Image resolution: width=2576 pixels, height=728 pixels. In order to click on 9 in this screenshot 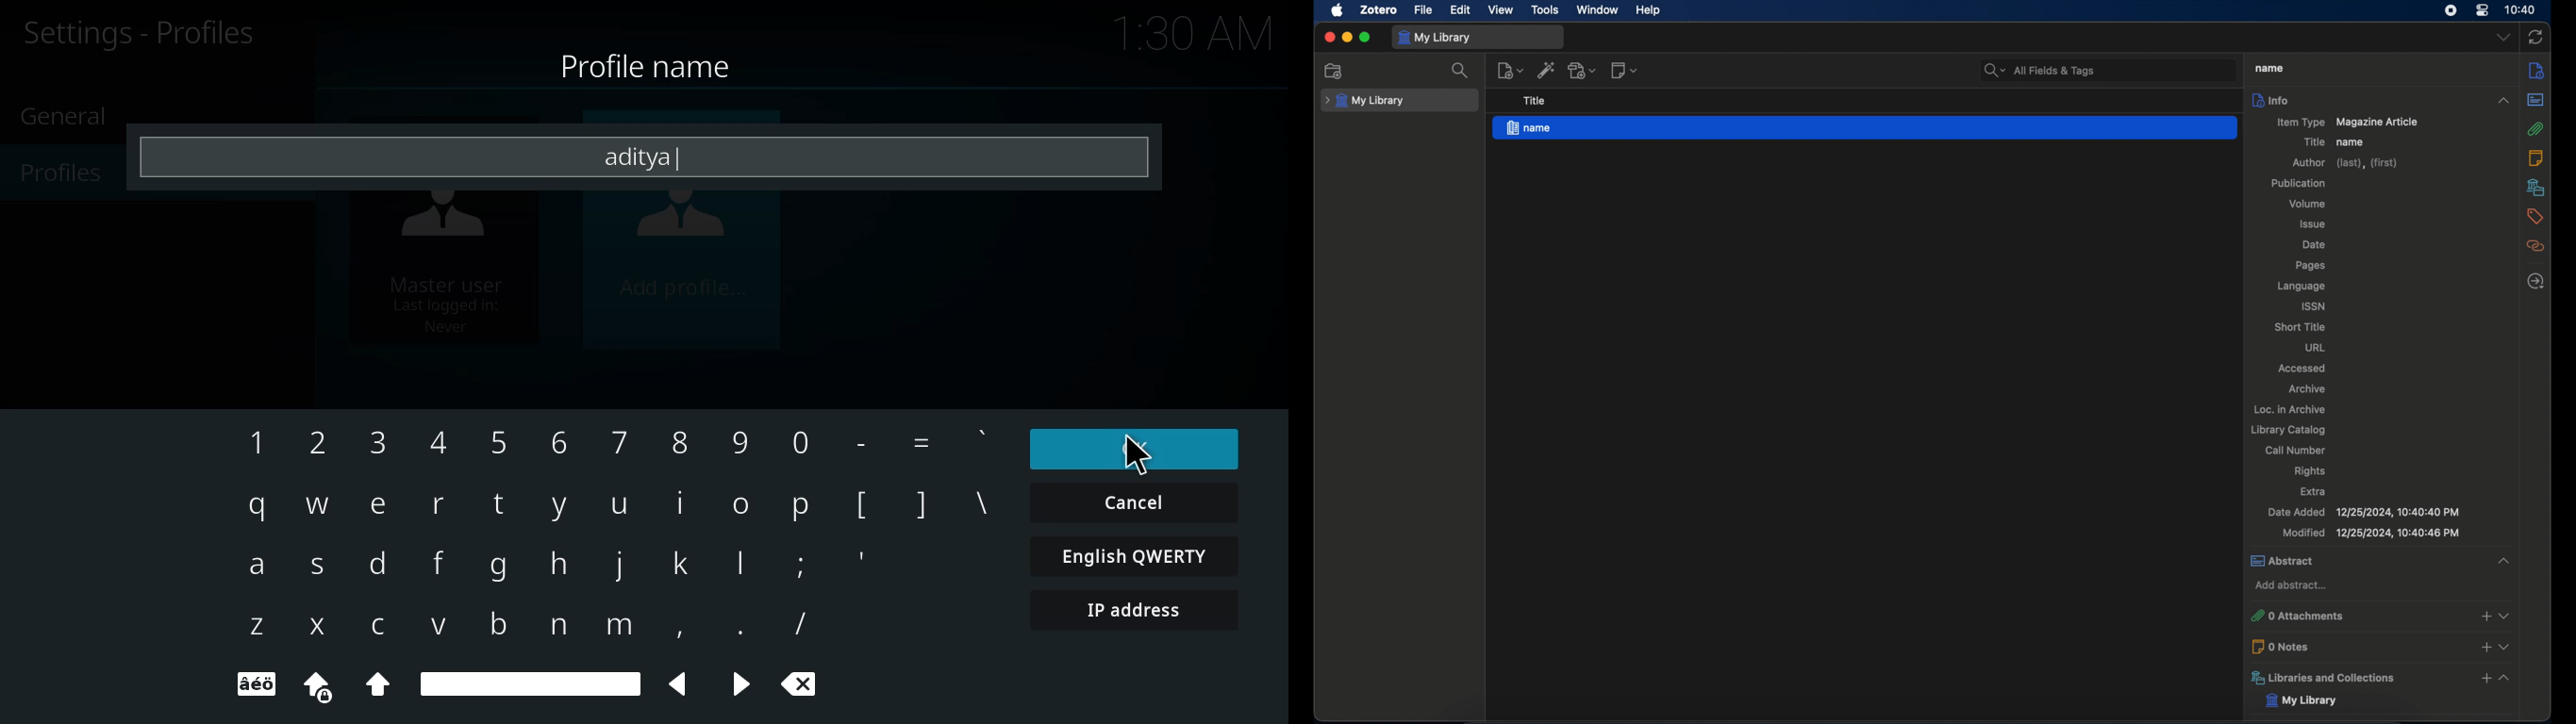, I will do `click(746, 446)`.